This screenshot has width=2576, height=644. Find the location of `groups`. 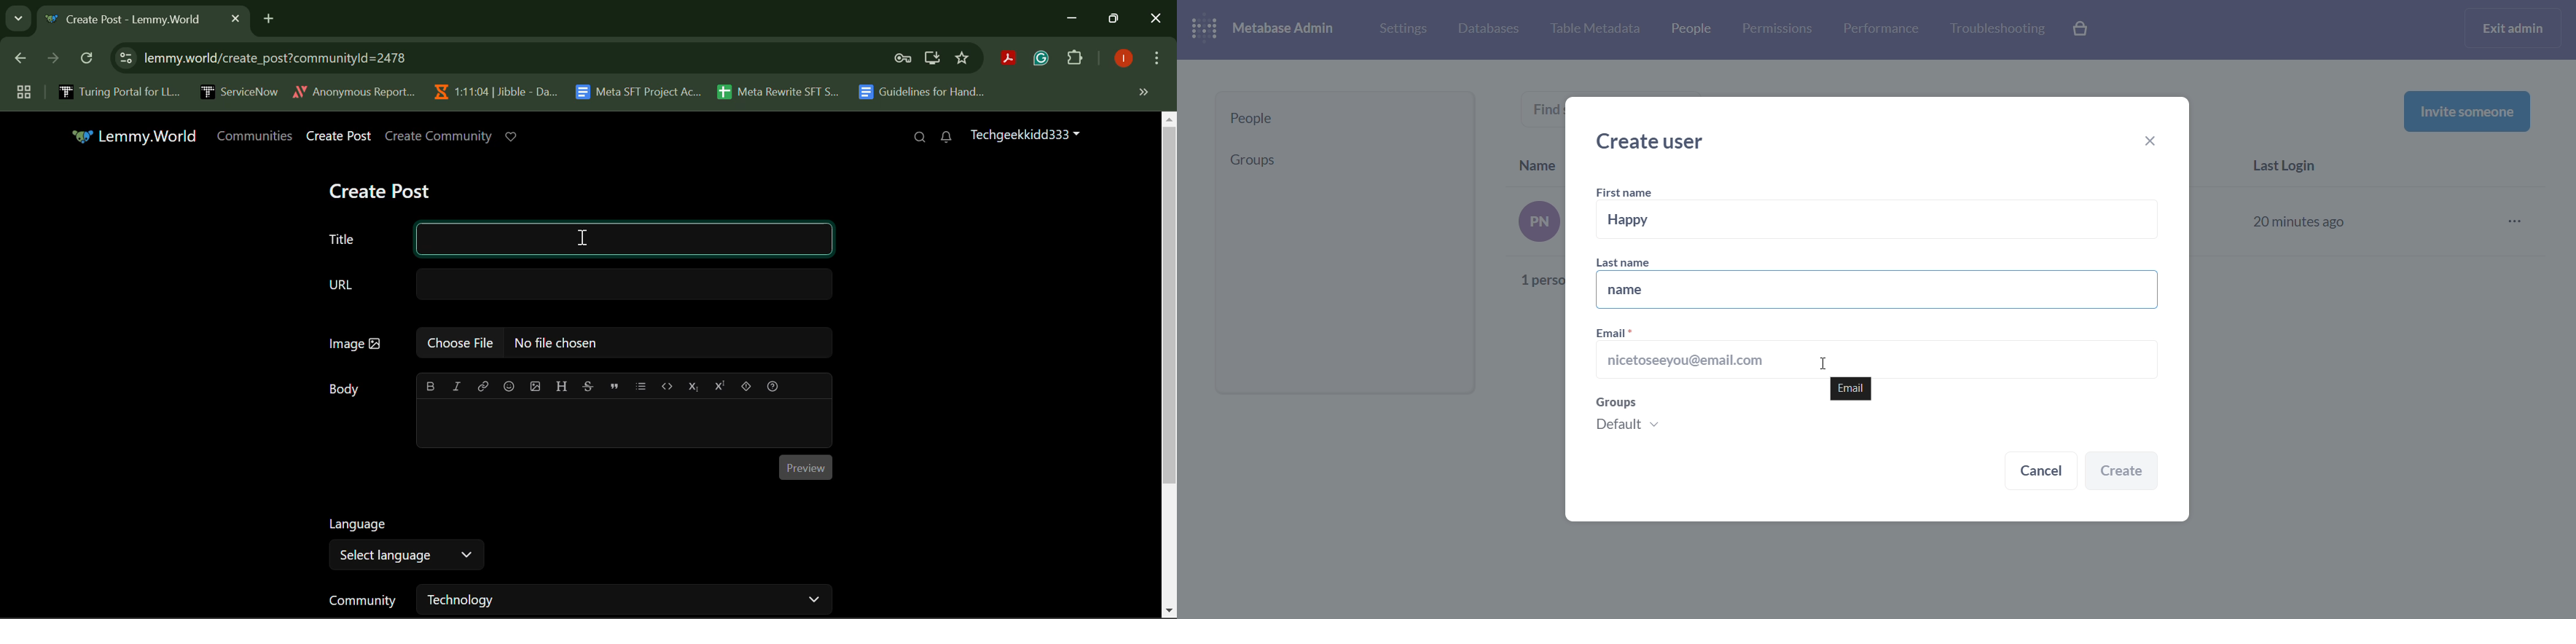

groups is located at coordinates (1339, 159).